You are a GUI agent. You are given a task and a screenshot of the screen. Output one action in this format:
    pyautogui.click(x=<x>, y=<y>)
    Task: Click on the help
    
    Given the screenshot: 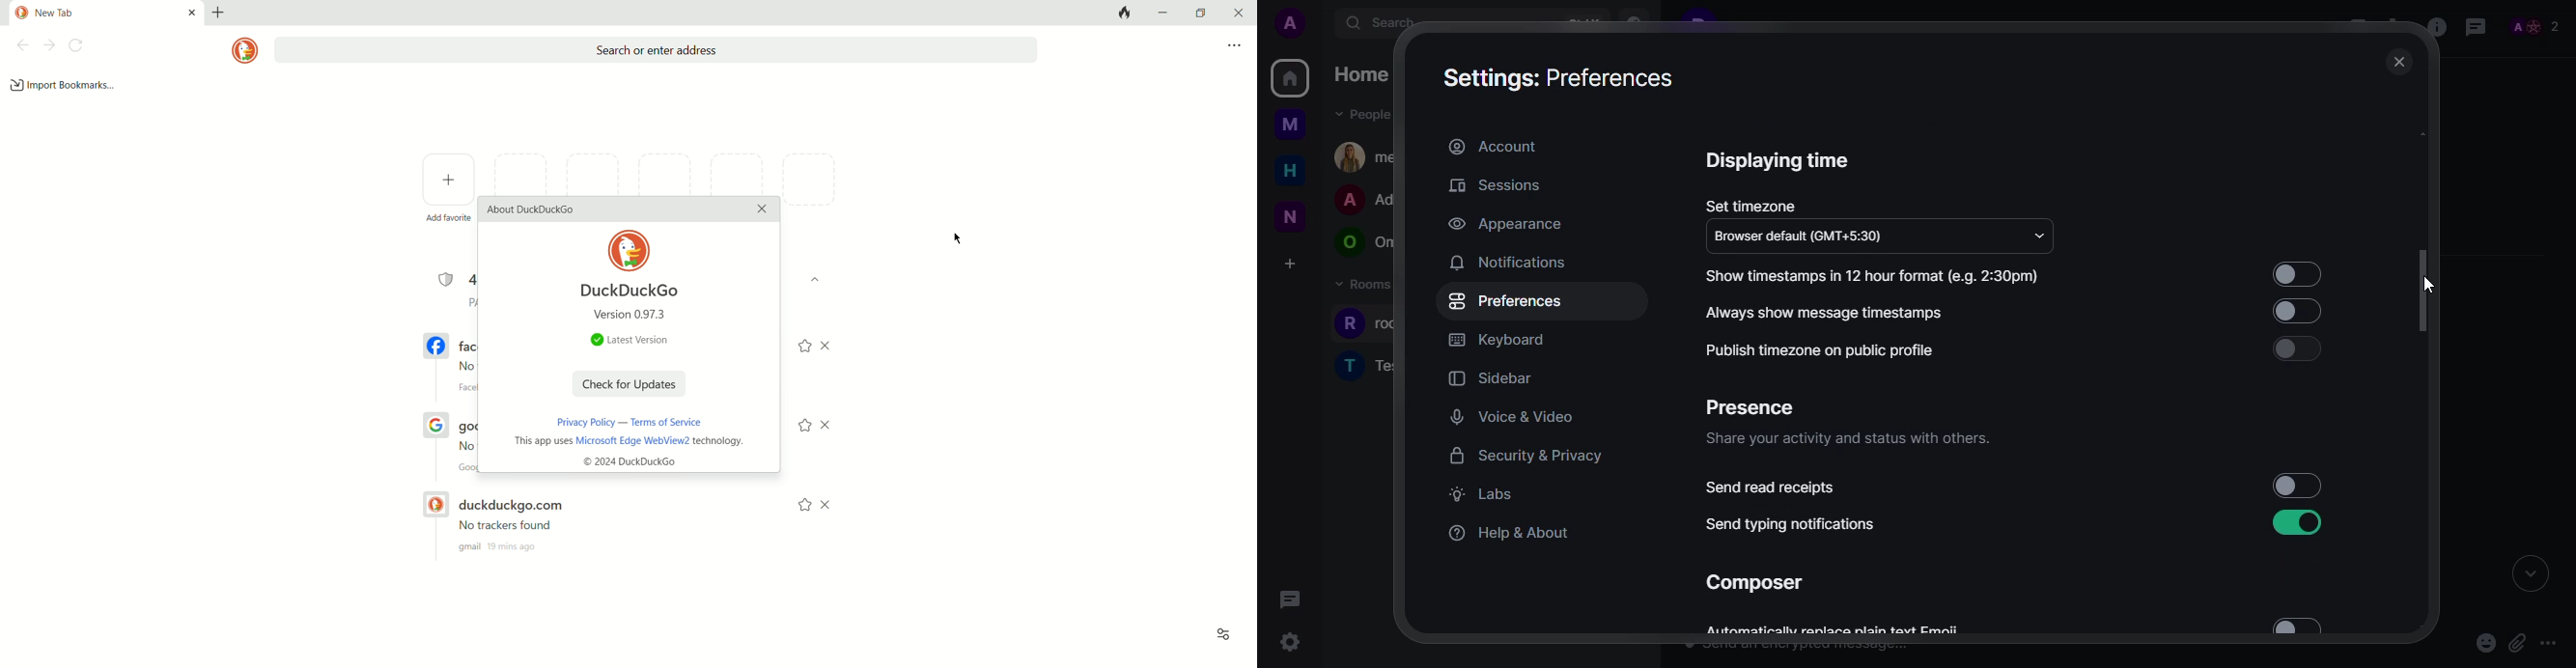 What is the action you would take?
    pyautogui.click(x=1511, y=530)
    